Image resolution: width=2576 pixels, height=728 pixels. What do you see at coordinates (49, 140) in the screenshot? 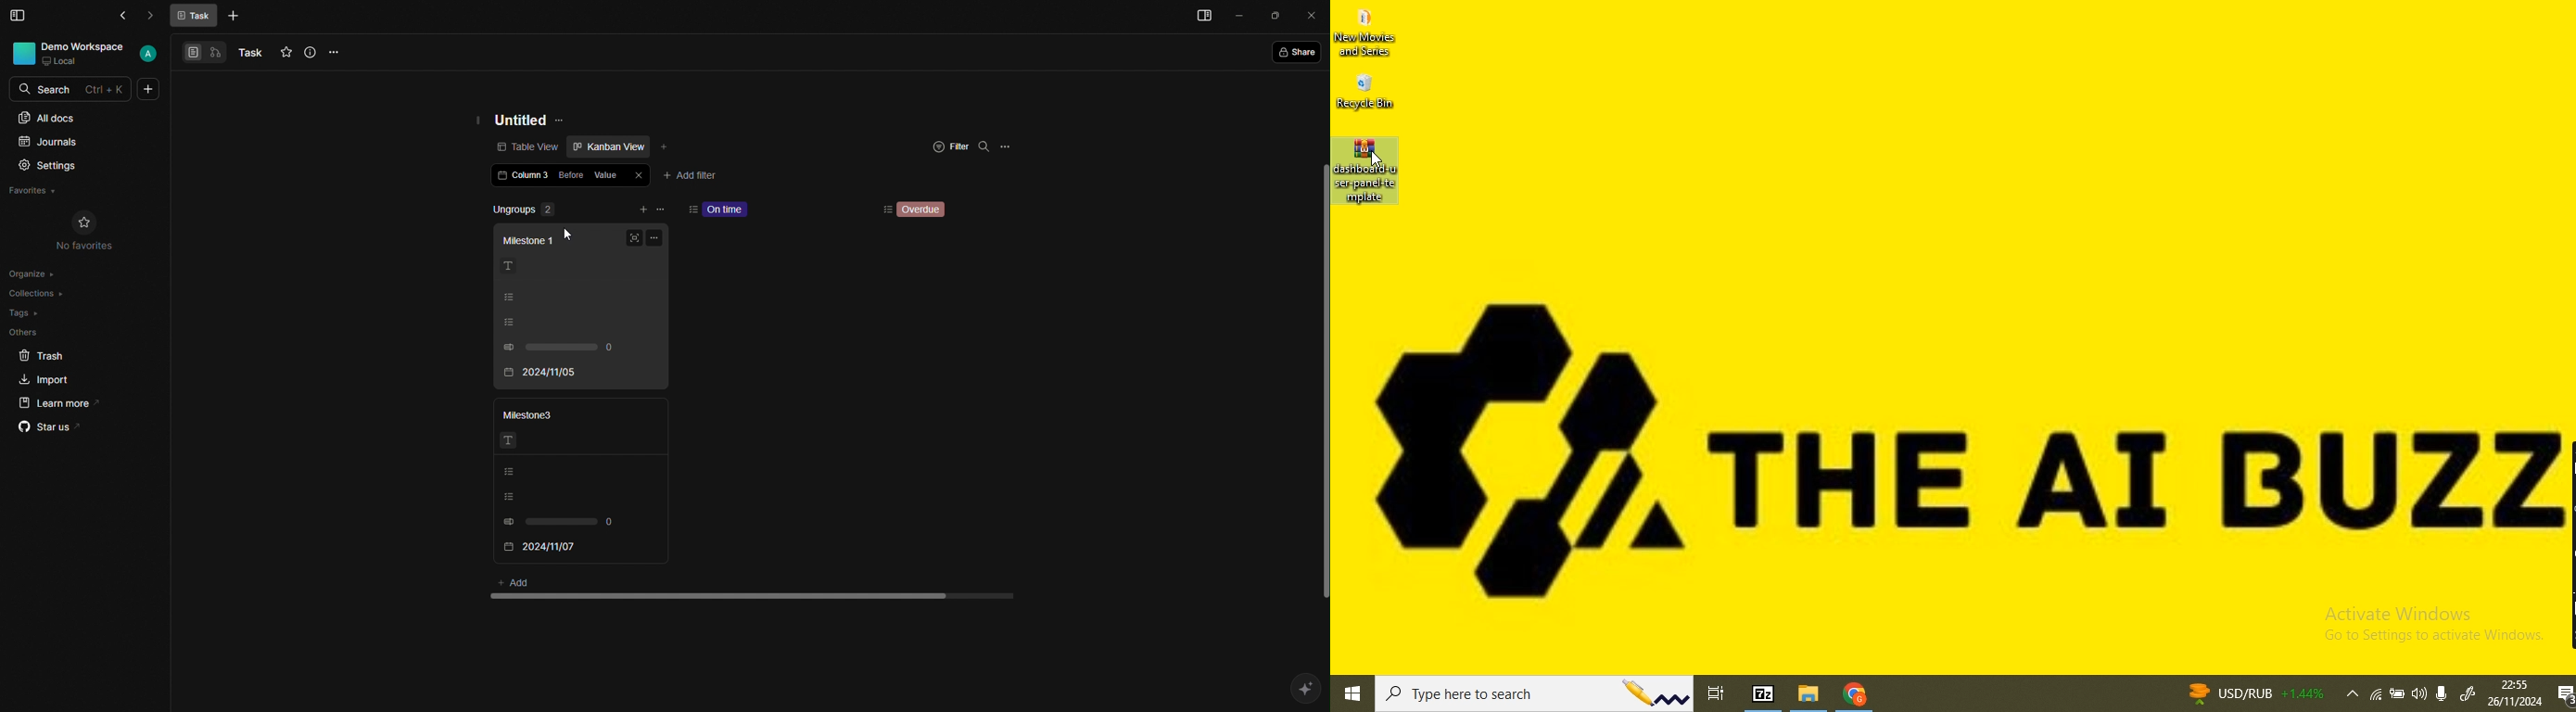
I see `Journals` at bounding box center [49, 140].